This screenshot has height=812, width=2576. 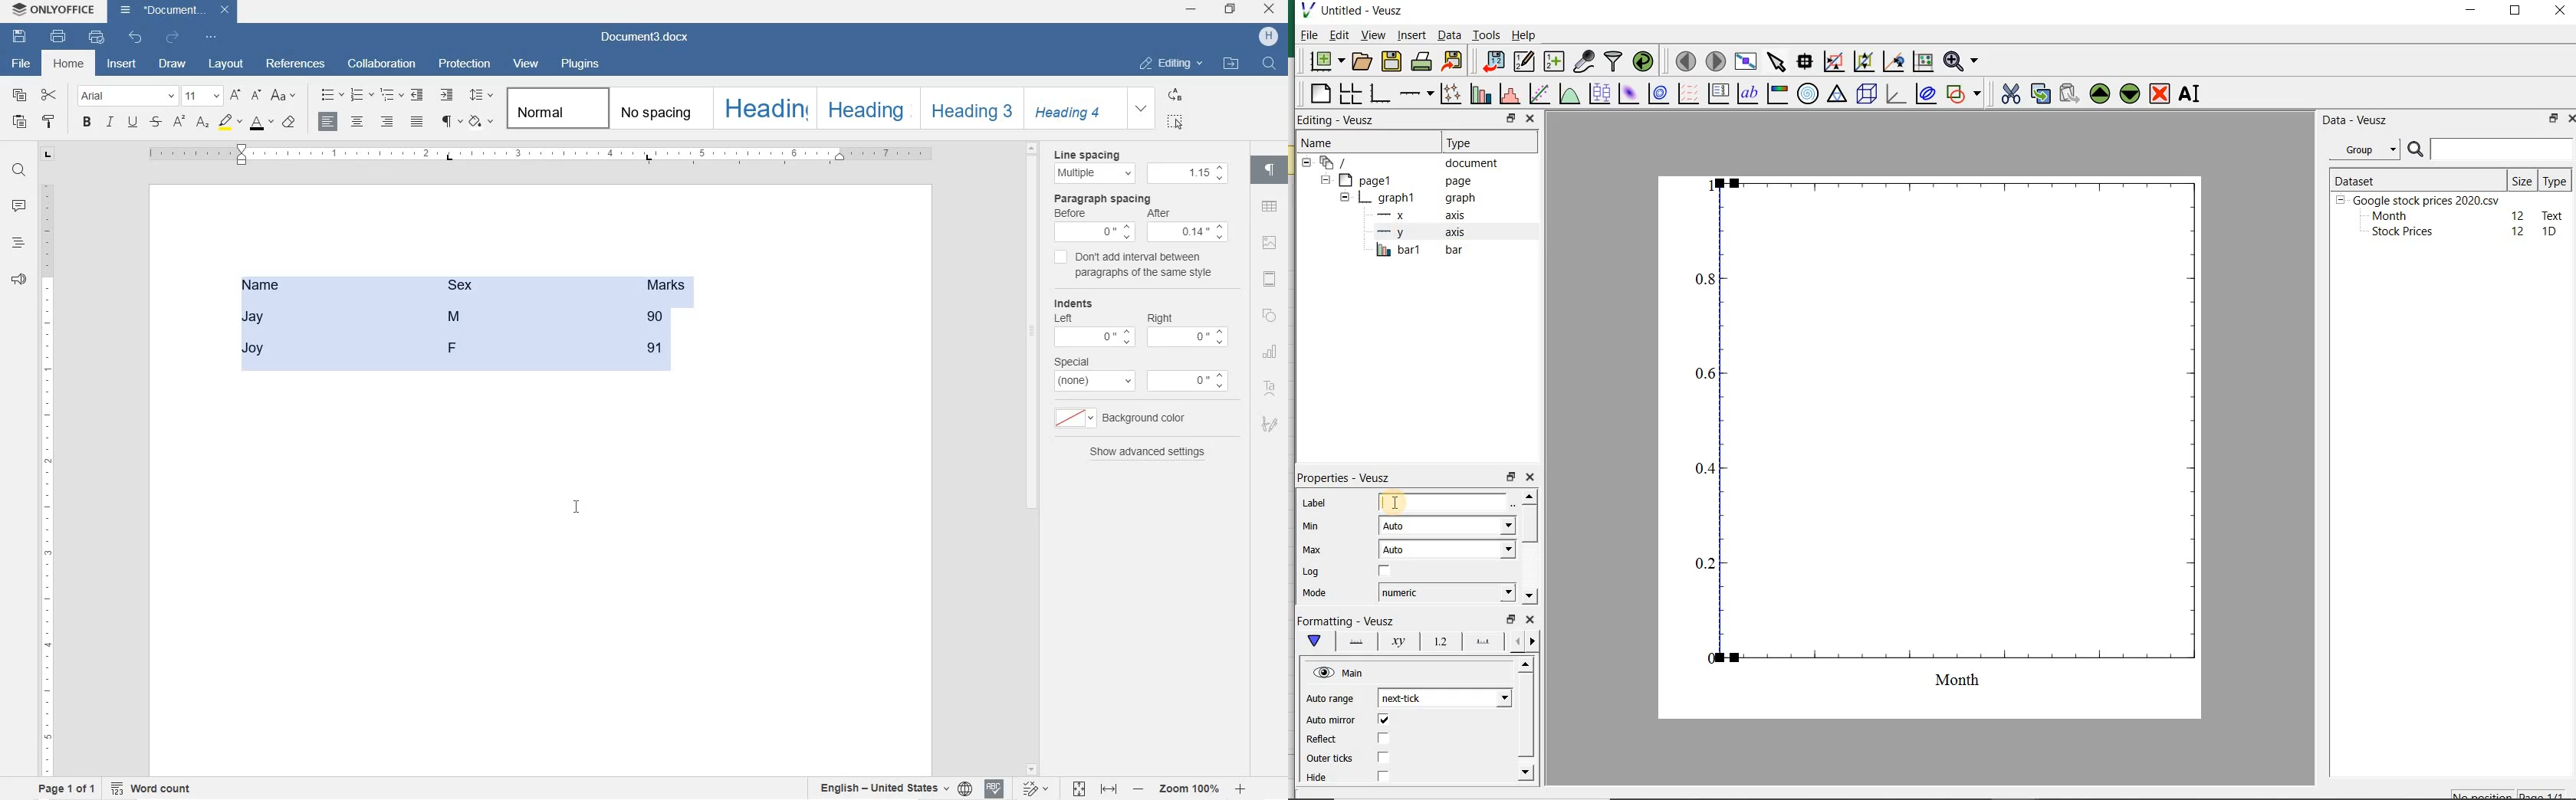 I want to click on Right, so click(x=1188, y=330).